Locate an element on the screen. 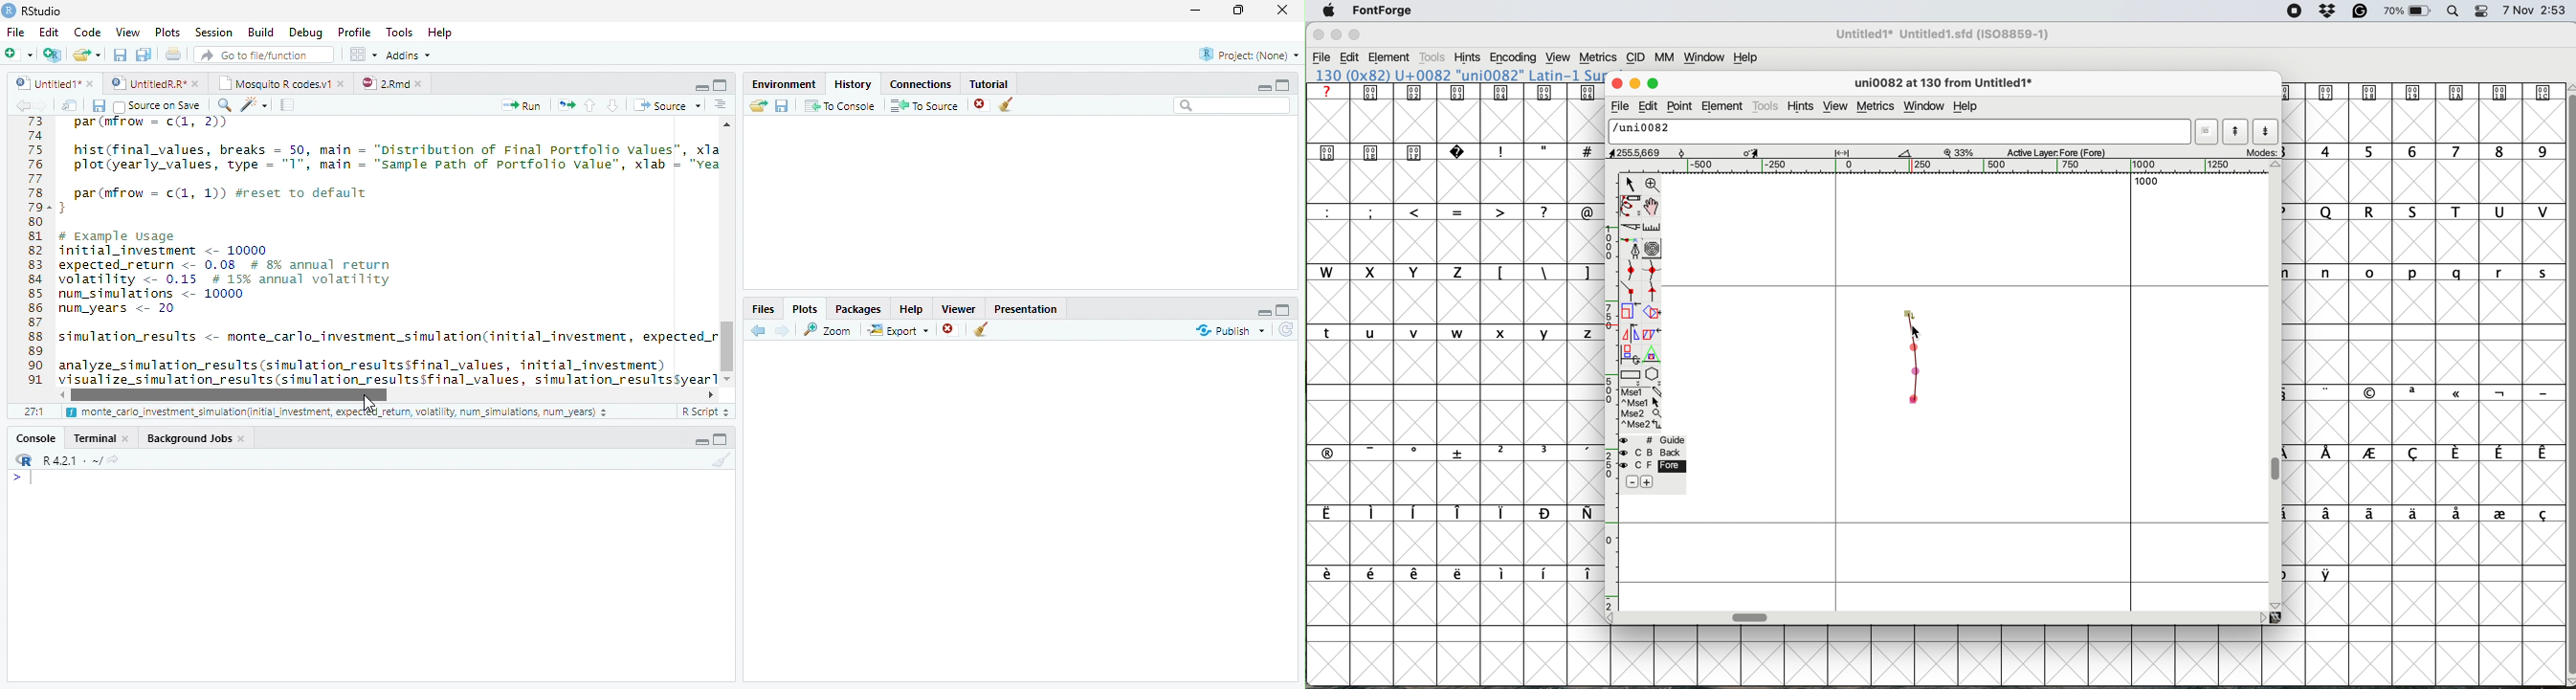  Presentation is located at coordinates (1026, 307).